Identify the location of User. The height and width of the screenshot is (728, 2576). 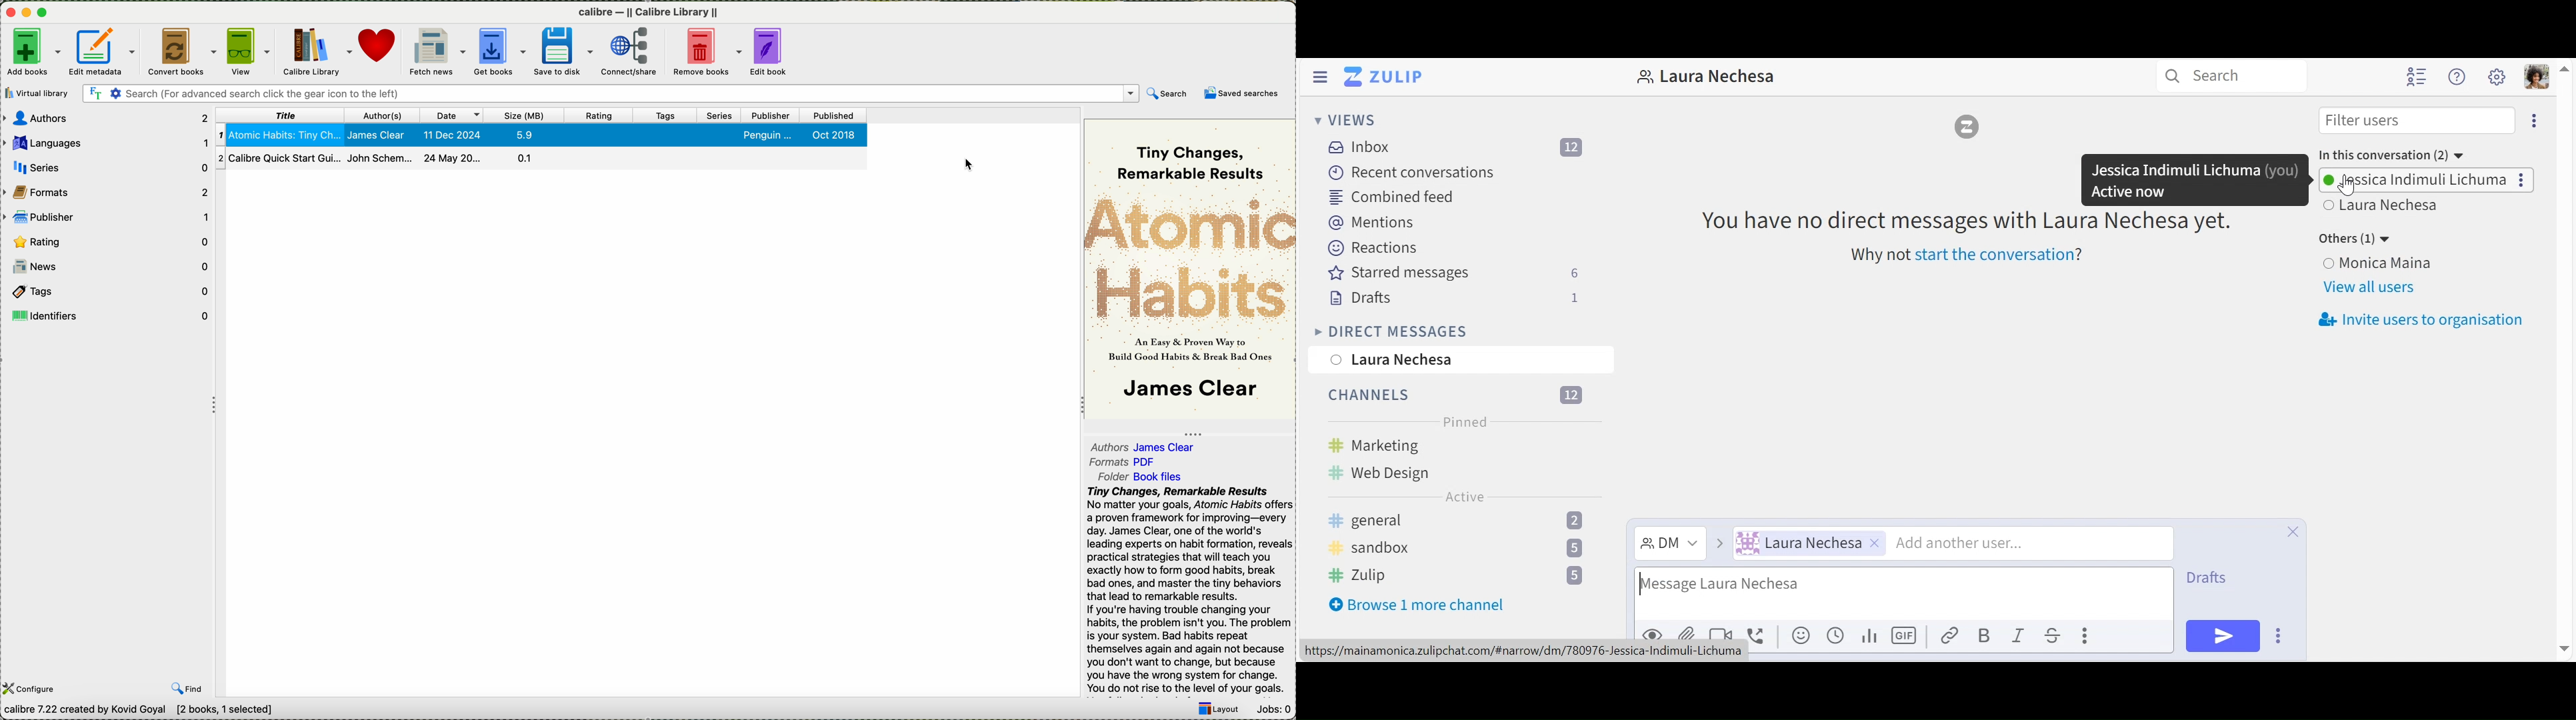
(2430, 263).